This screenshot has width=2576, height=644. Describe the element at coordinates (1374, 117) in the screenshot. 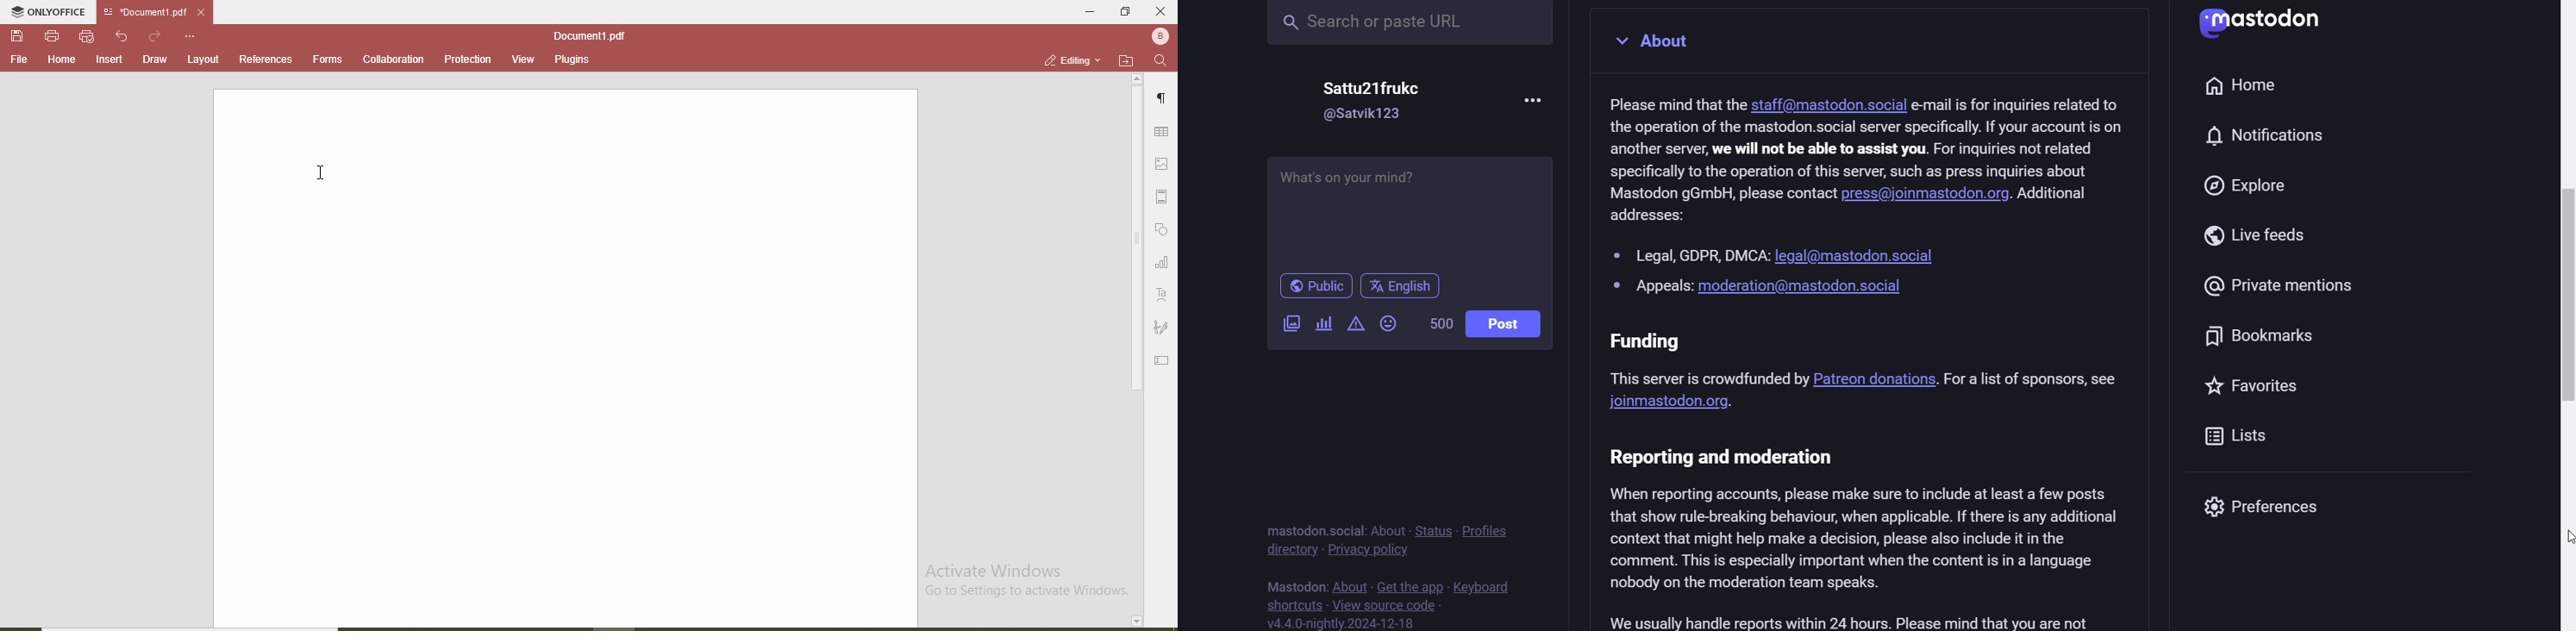

I see `@satvik123` at that location.